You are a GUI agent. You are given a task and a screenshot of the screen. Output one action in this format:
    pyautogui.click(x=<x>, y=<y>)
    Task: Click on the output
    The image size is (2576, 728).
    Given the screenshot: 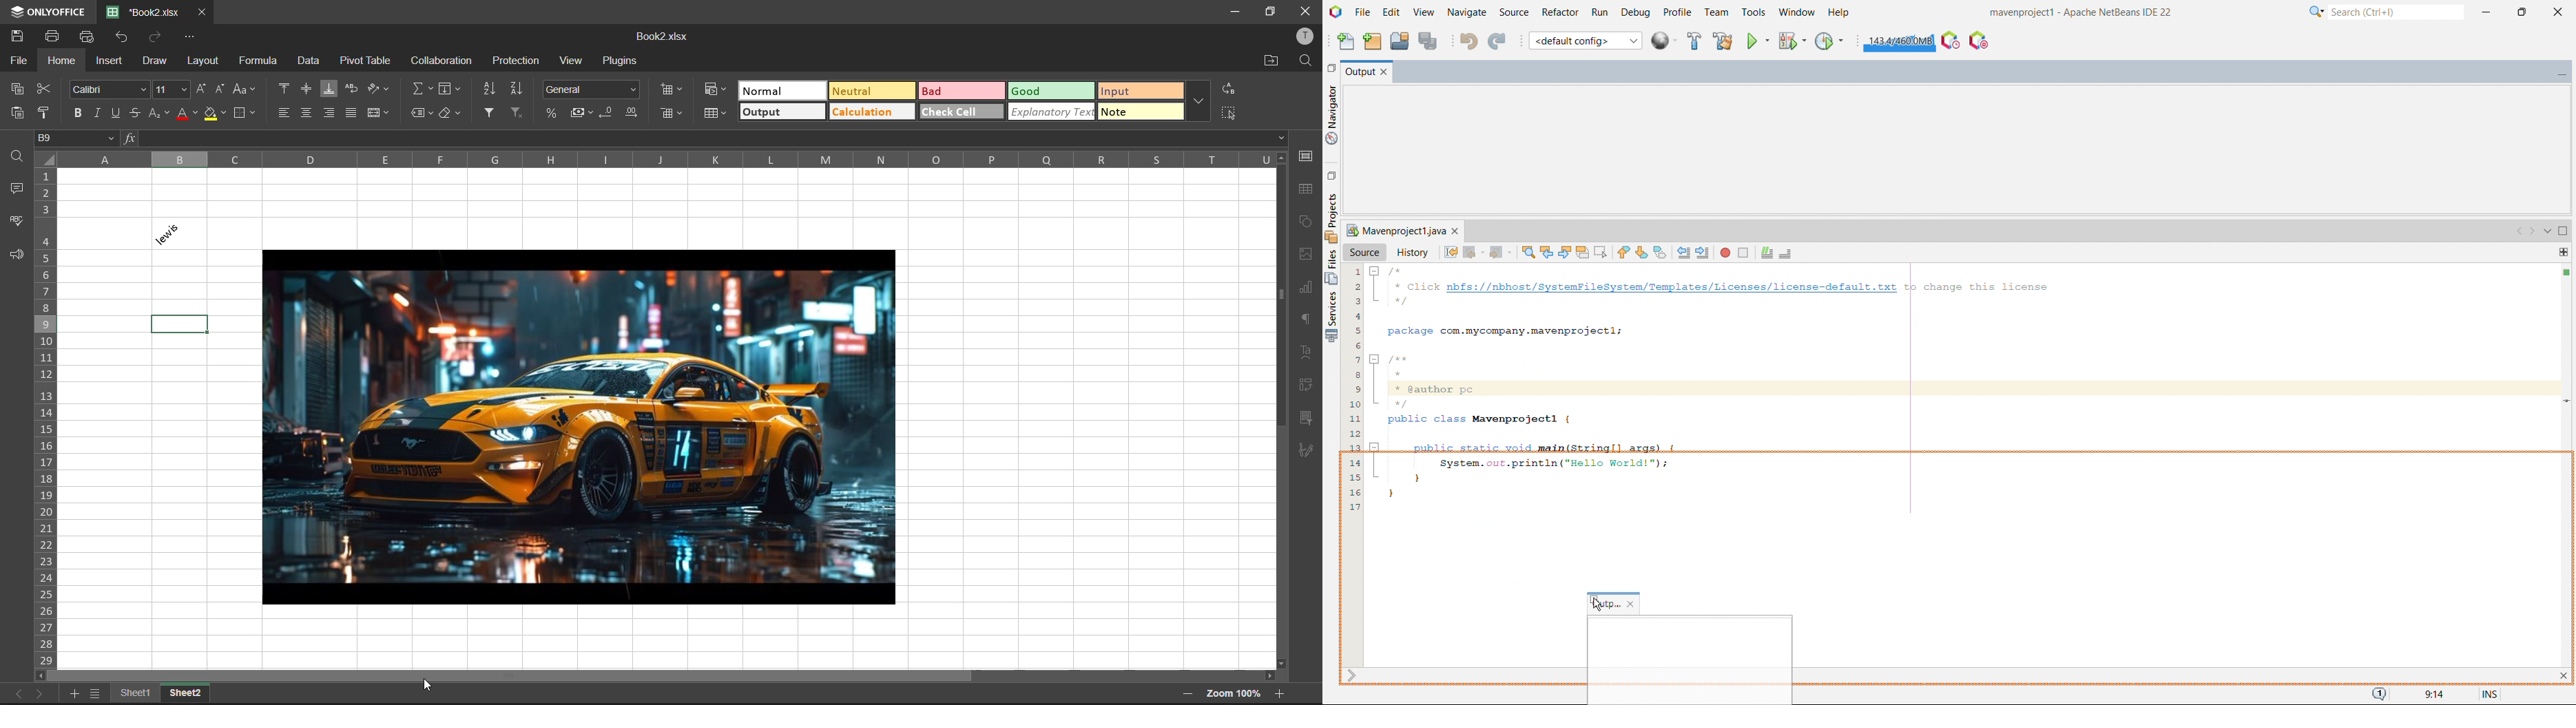 What is the action you would take?
    pyautogui.click(x=780, y=112)
    